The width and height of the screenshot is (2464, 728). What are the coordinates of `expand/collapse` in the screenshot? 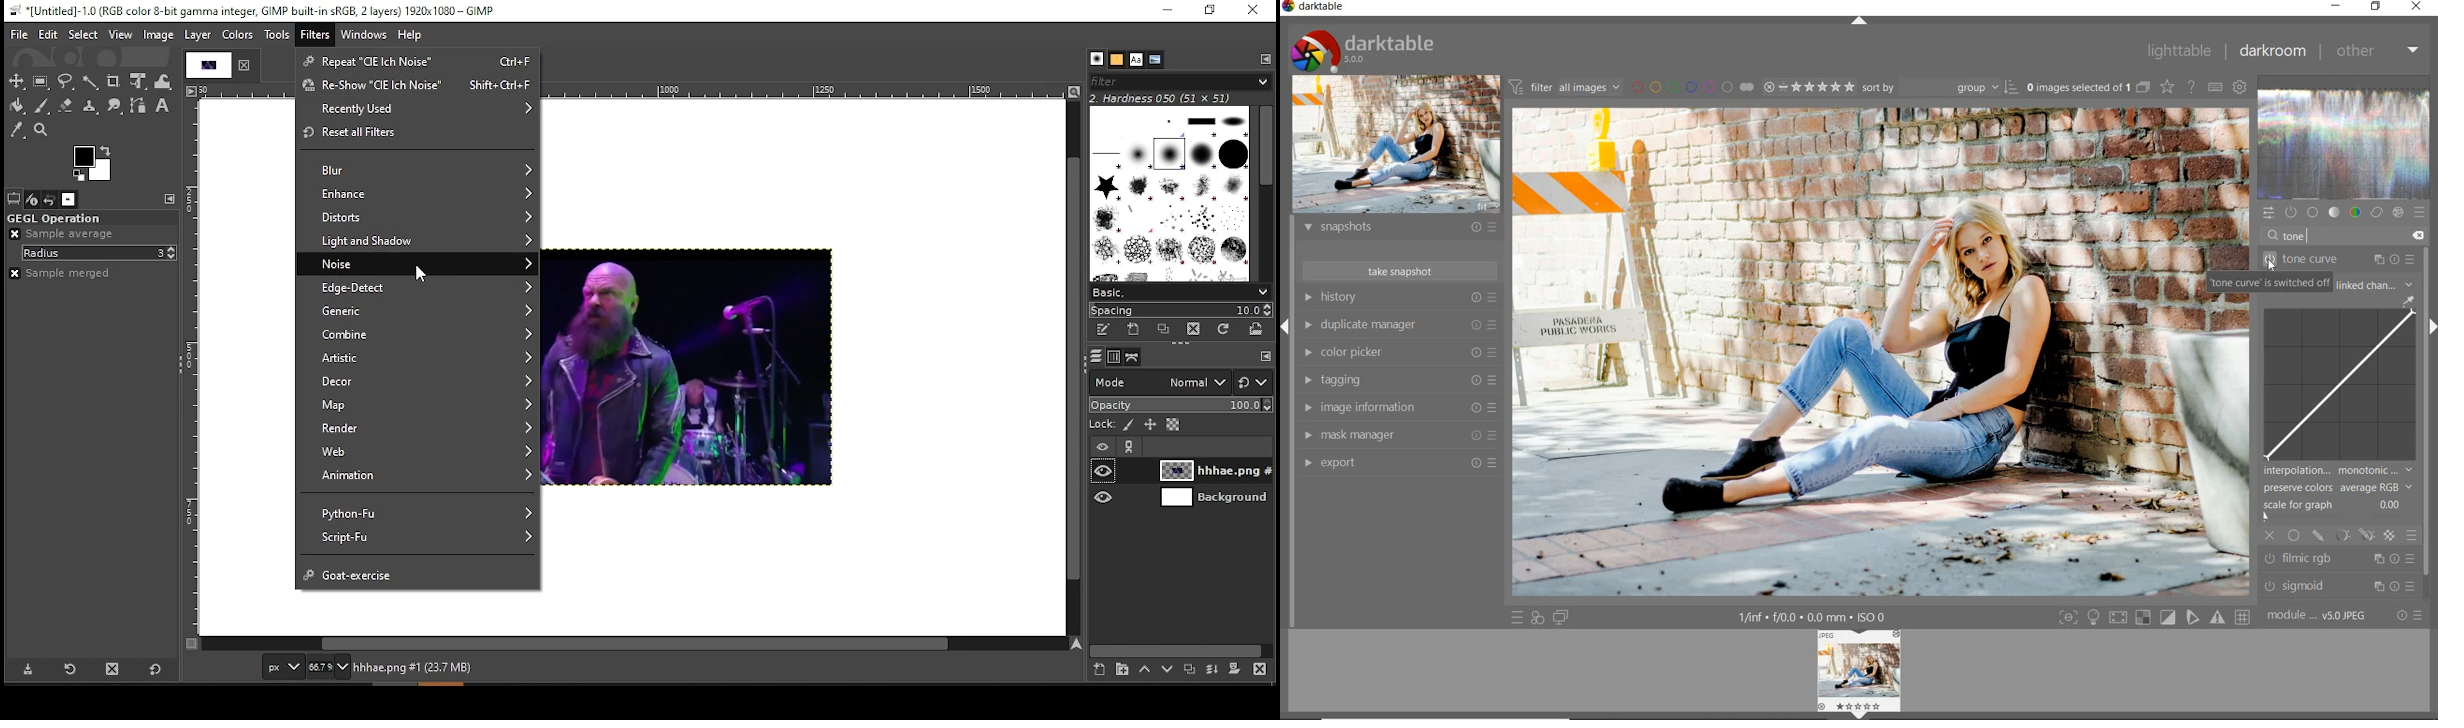 It's located at (1859, 23).